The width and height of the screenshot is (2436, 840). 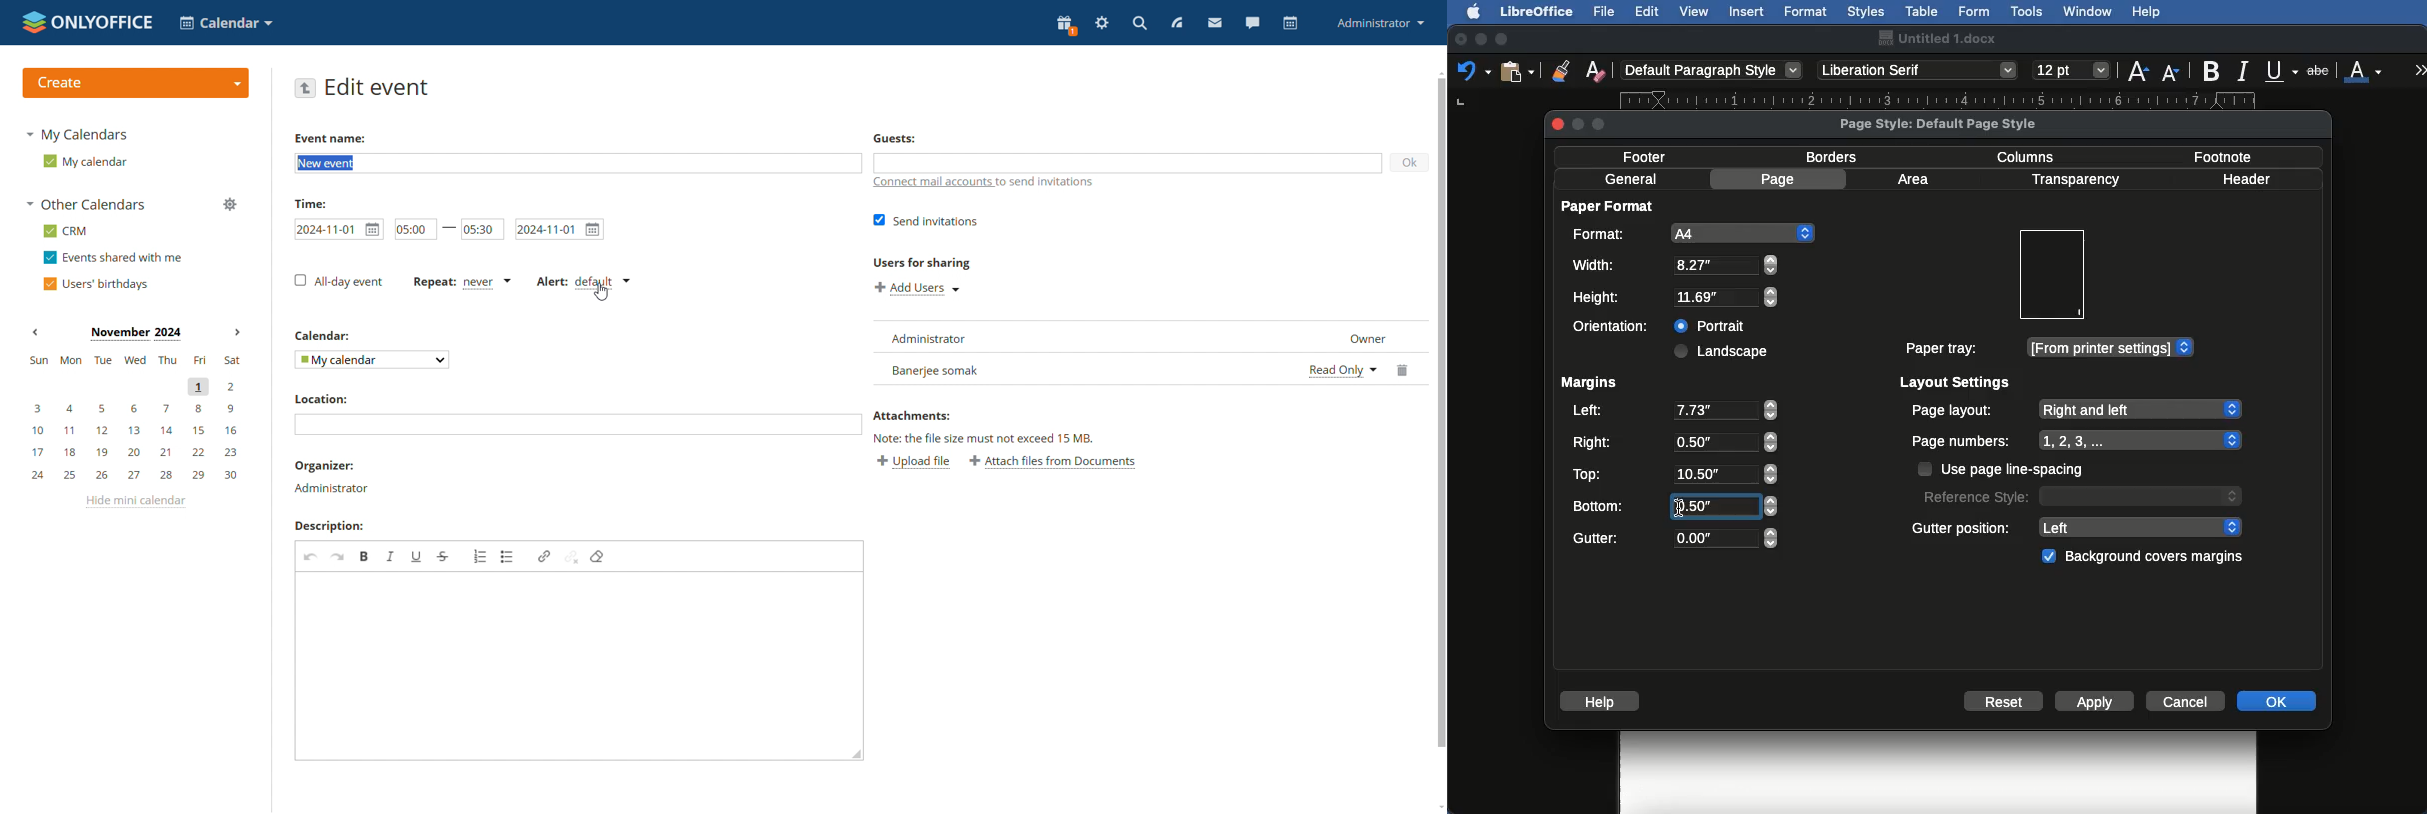 I want to click on Footnote, so click(x=2221, y=156).